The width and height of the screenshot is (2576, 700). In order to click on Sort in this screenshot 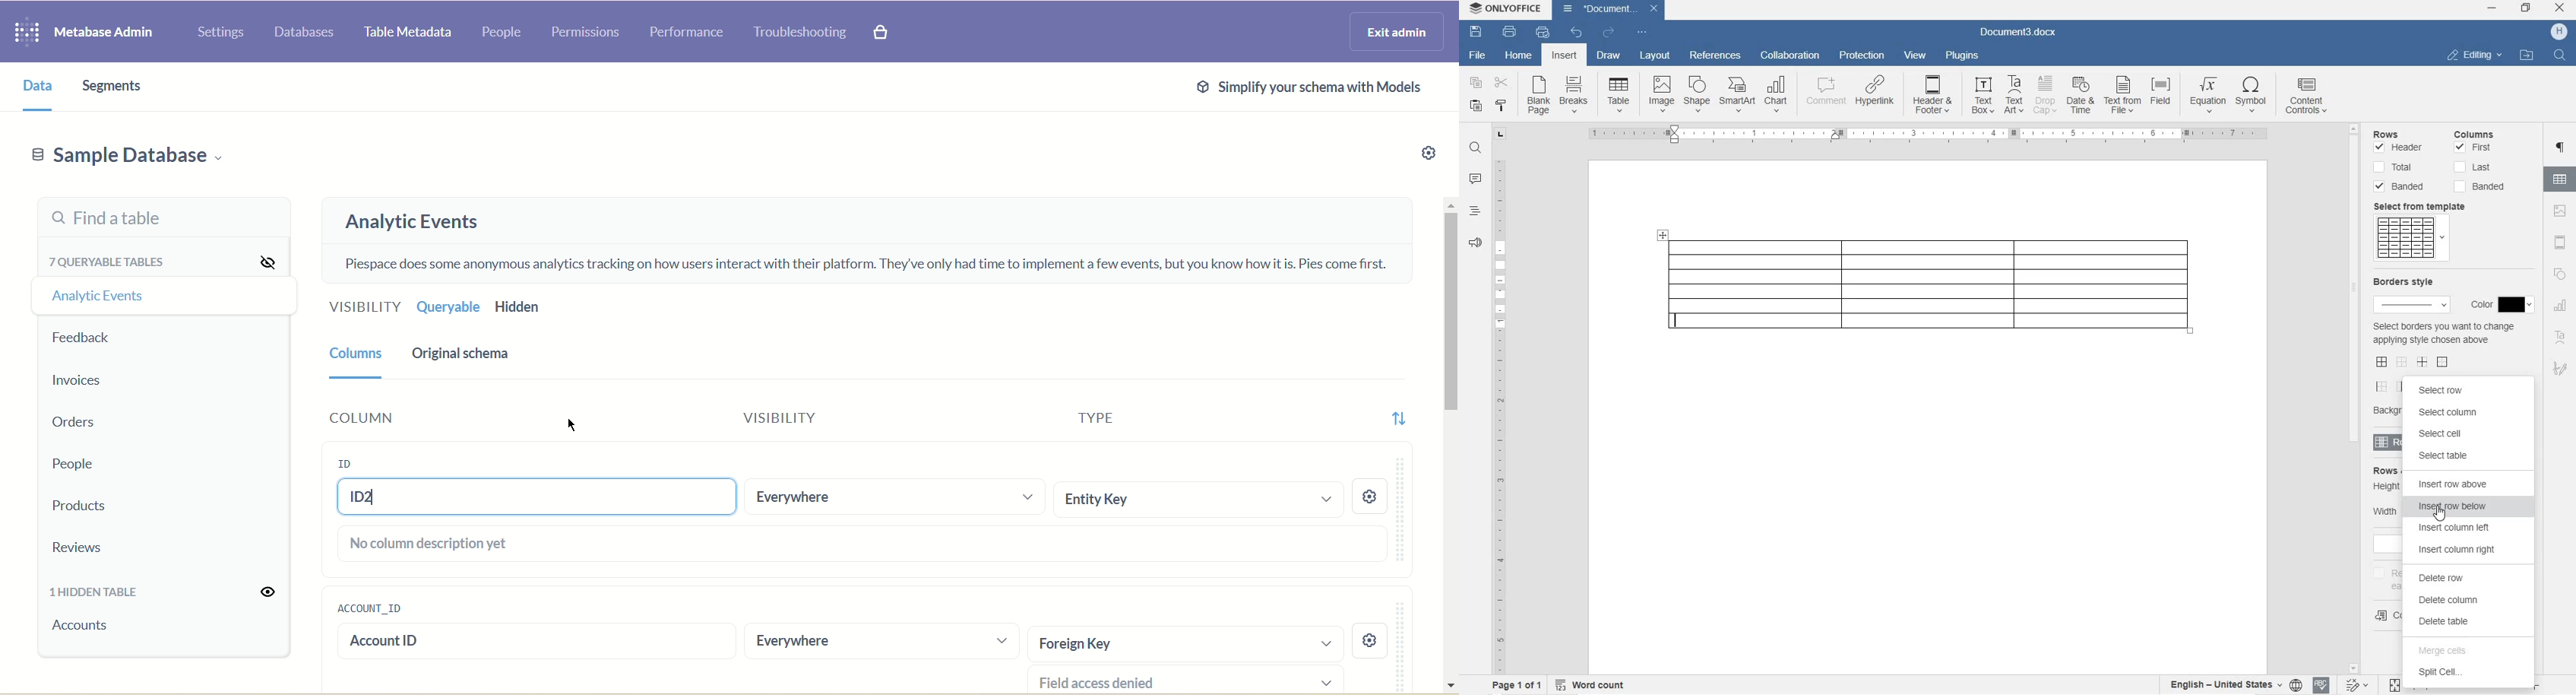, I will do `click(1401, 416)`.